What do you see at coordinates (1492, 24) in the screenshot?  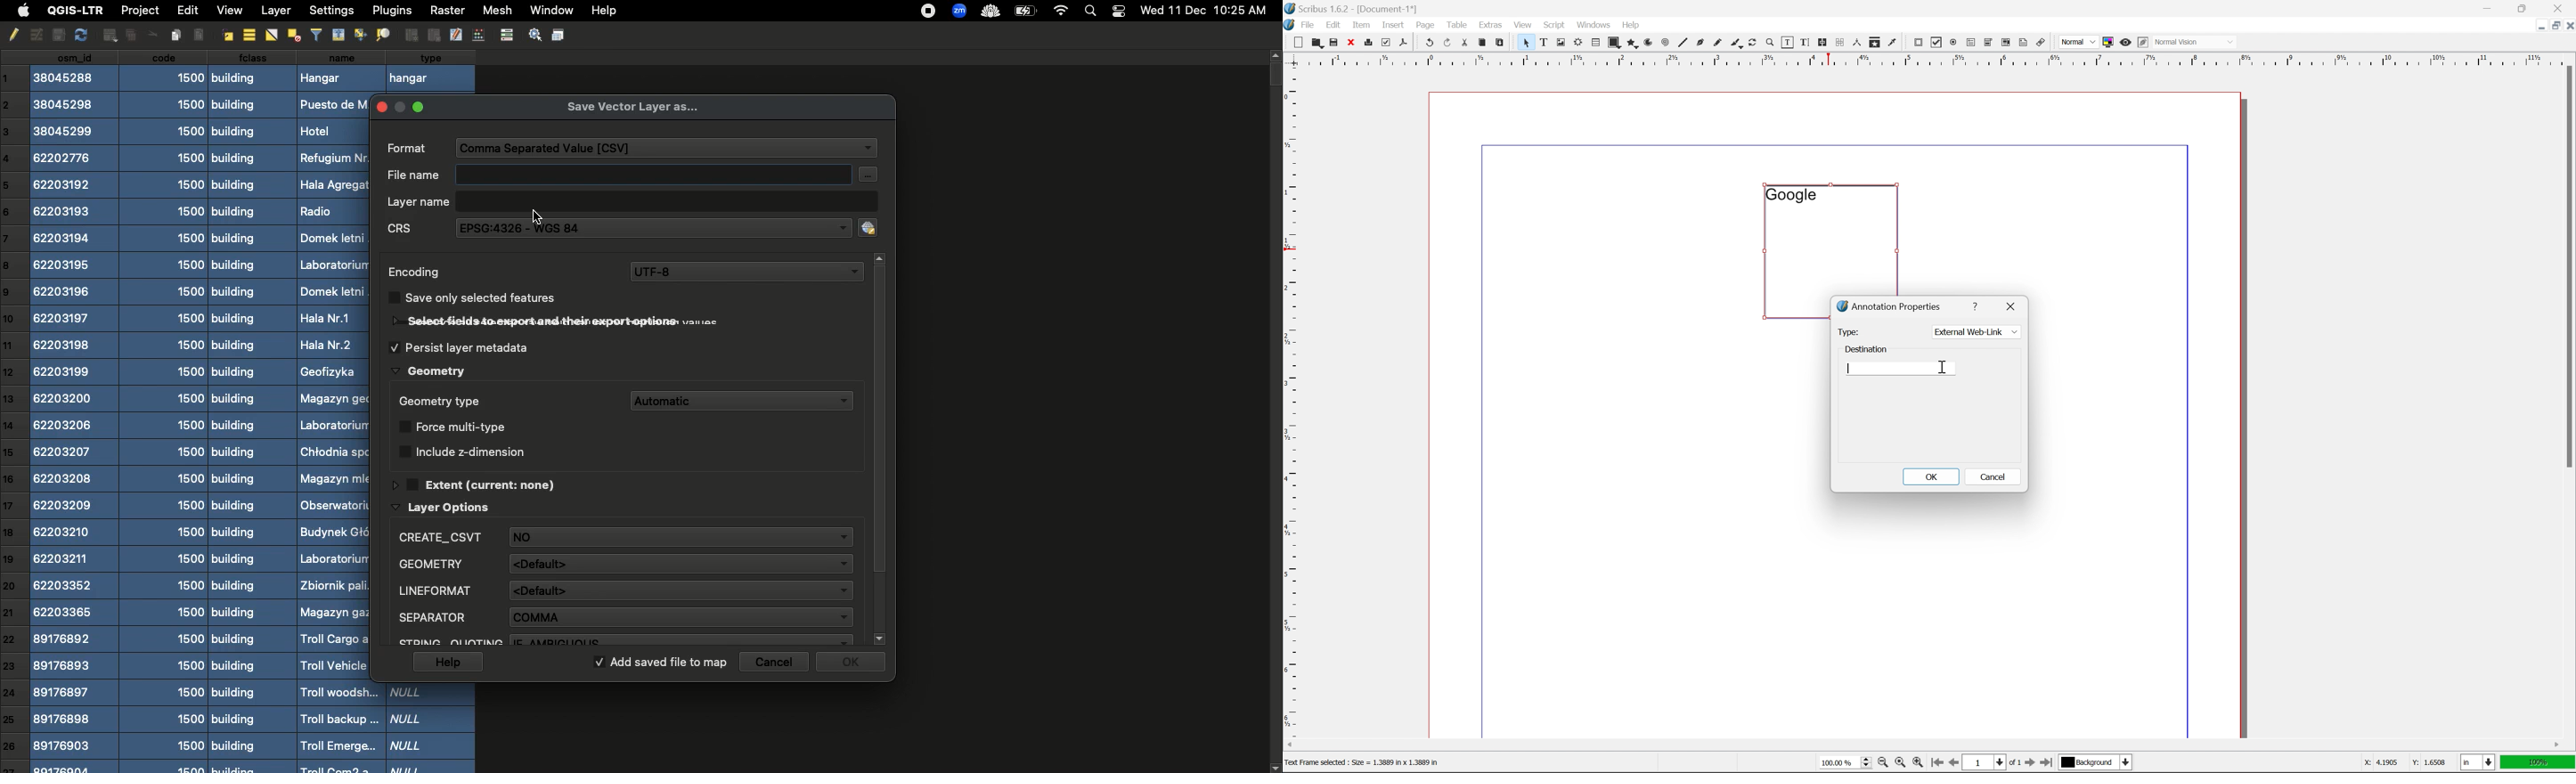 I see `extras` at bounding box center [1492, 24].